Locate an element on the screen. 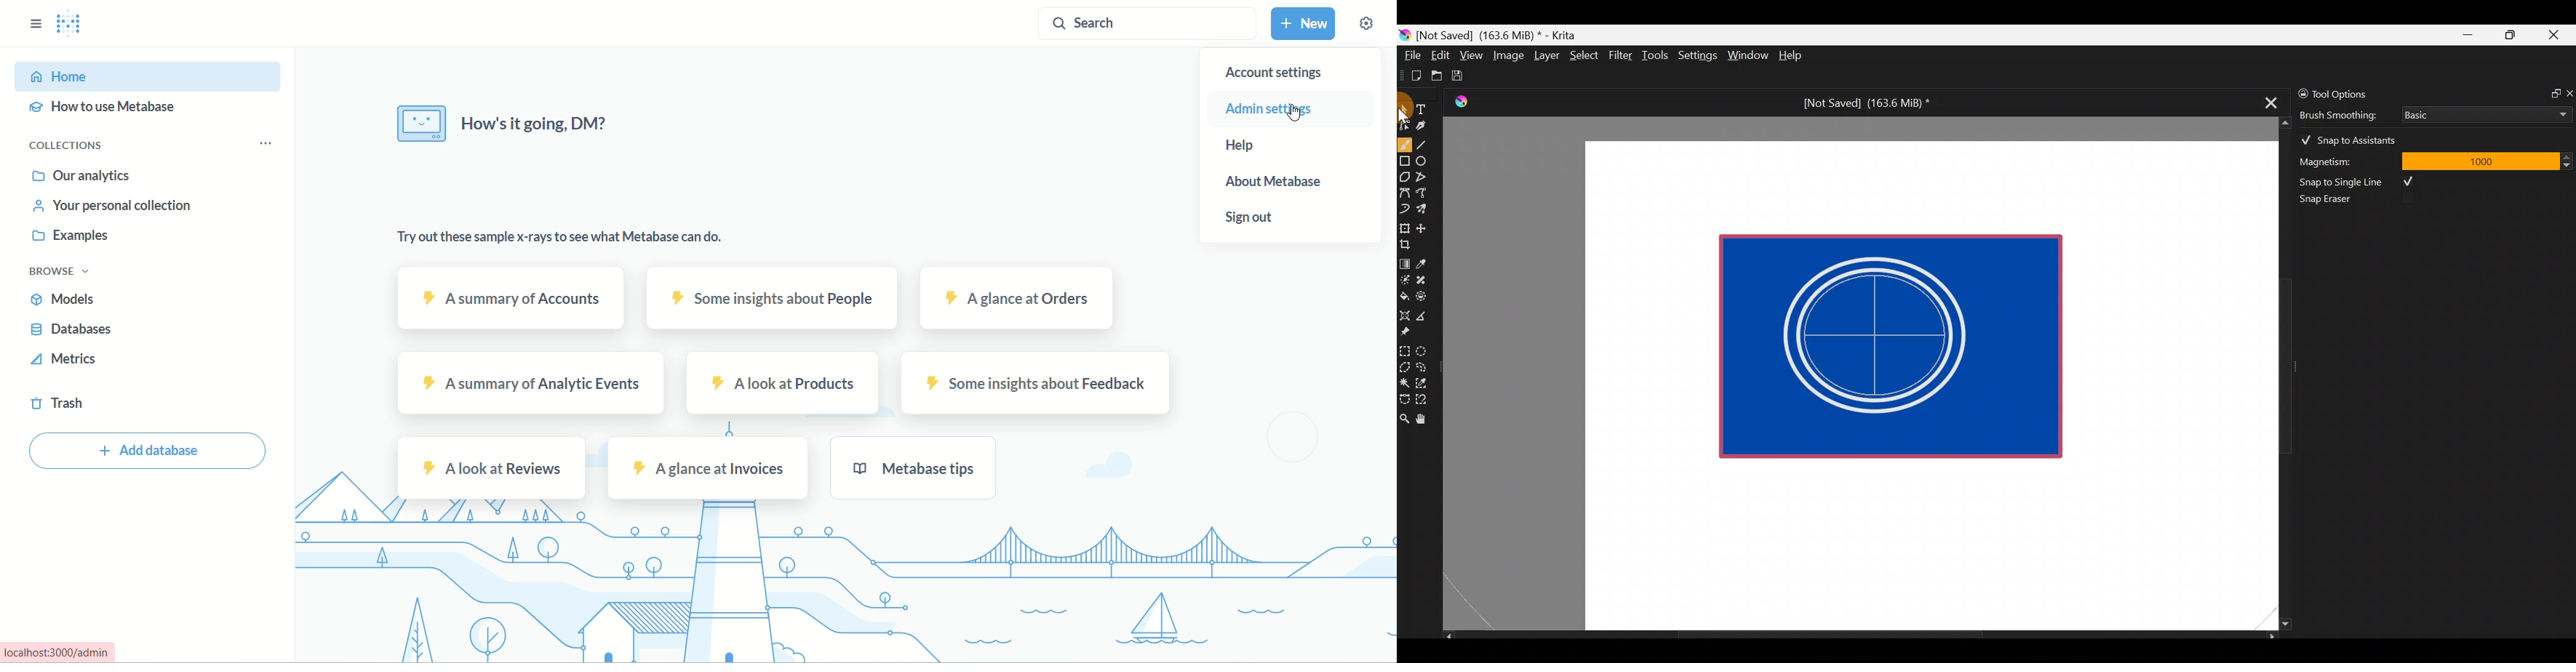  Magnetic curve selection tool is located at coordinates (1425, 400).